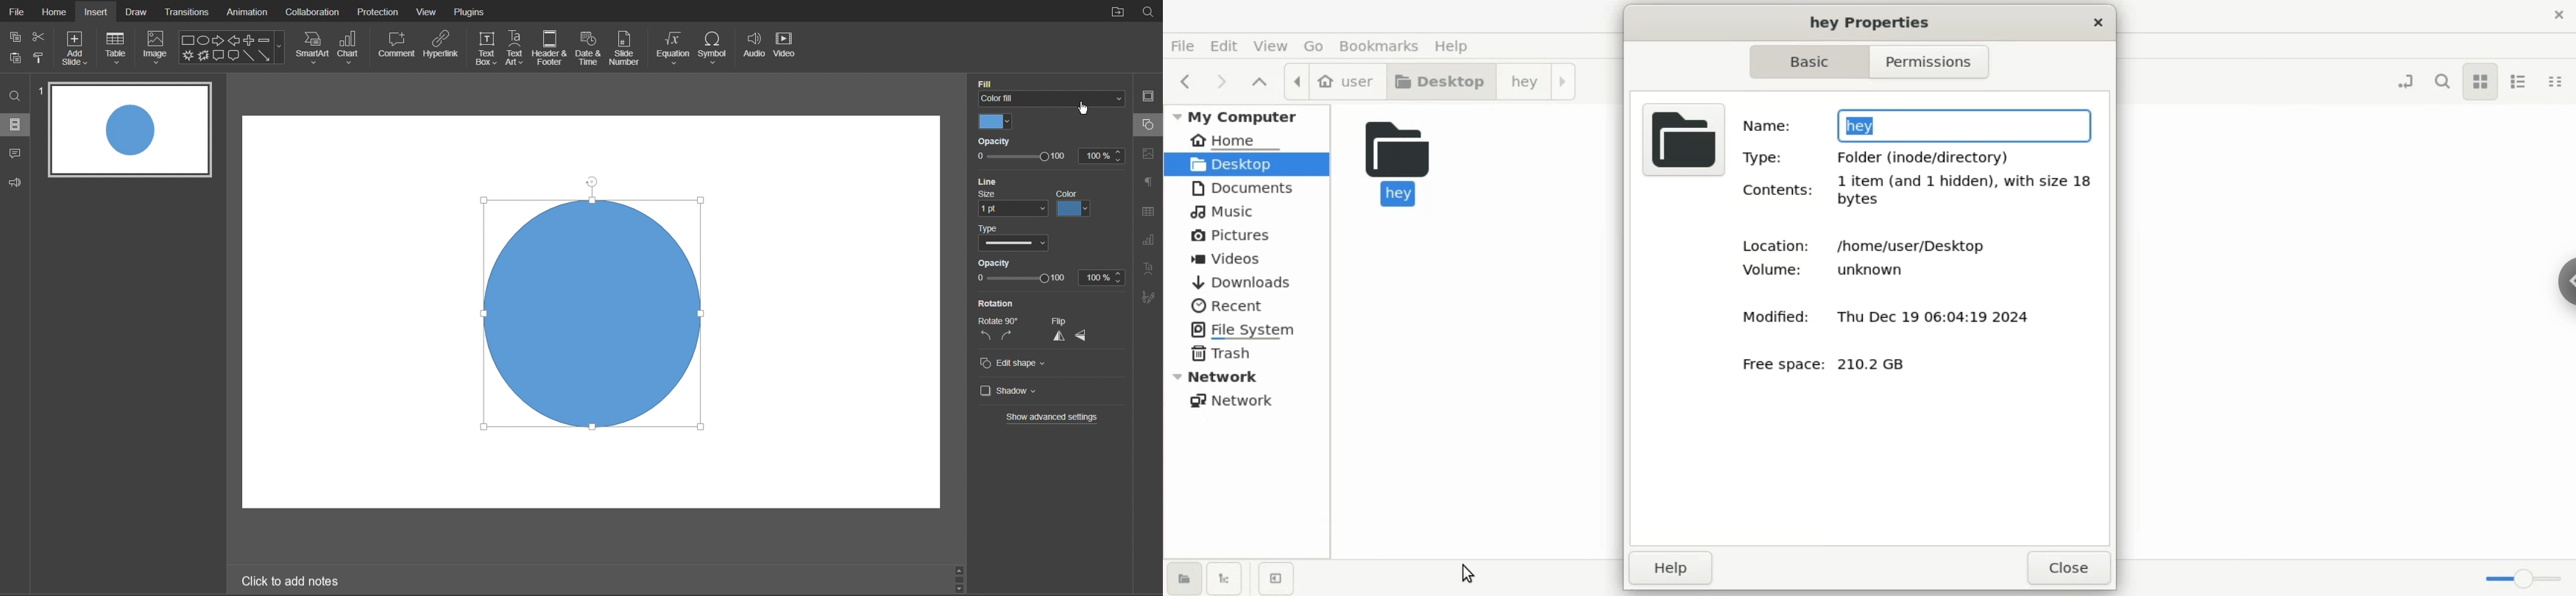  Describe the element at coordinates (1012, 364) in the screenshot. I see `Edit Shape` at that location.